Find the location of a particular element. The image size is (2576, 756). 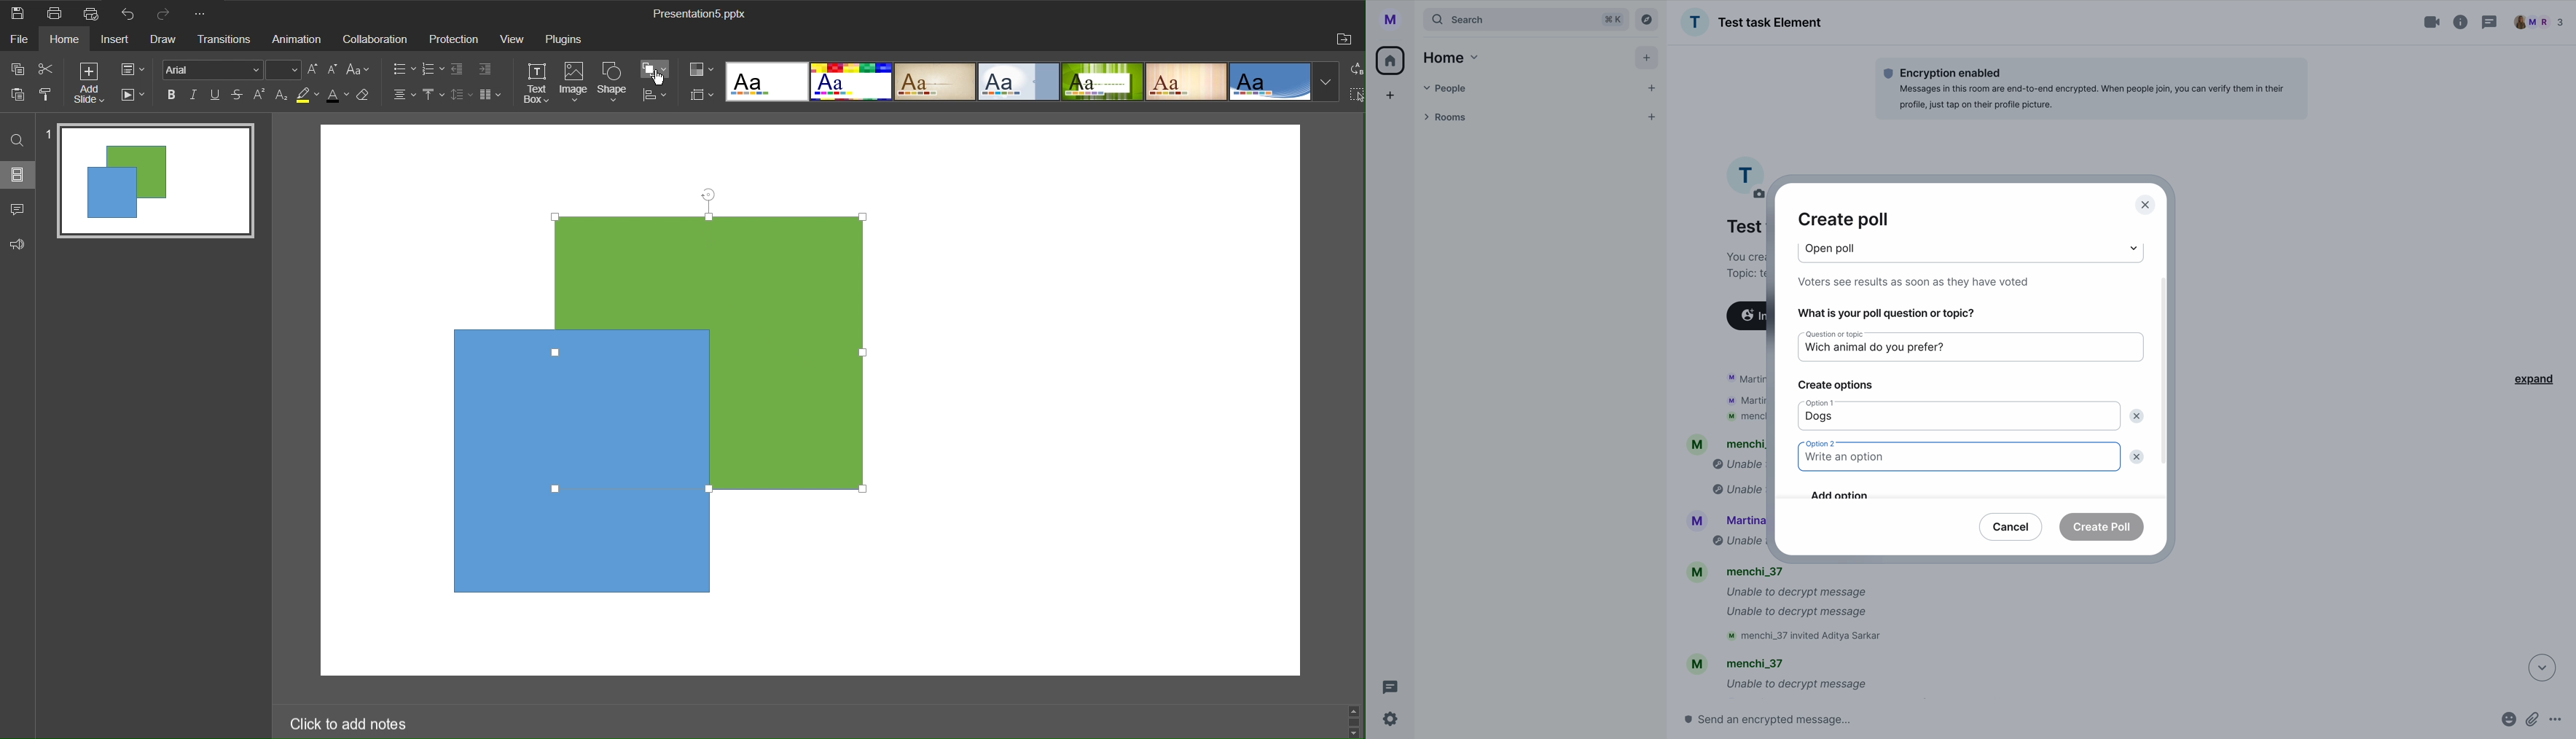

Select All is located at coordinates (1356, 97).